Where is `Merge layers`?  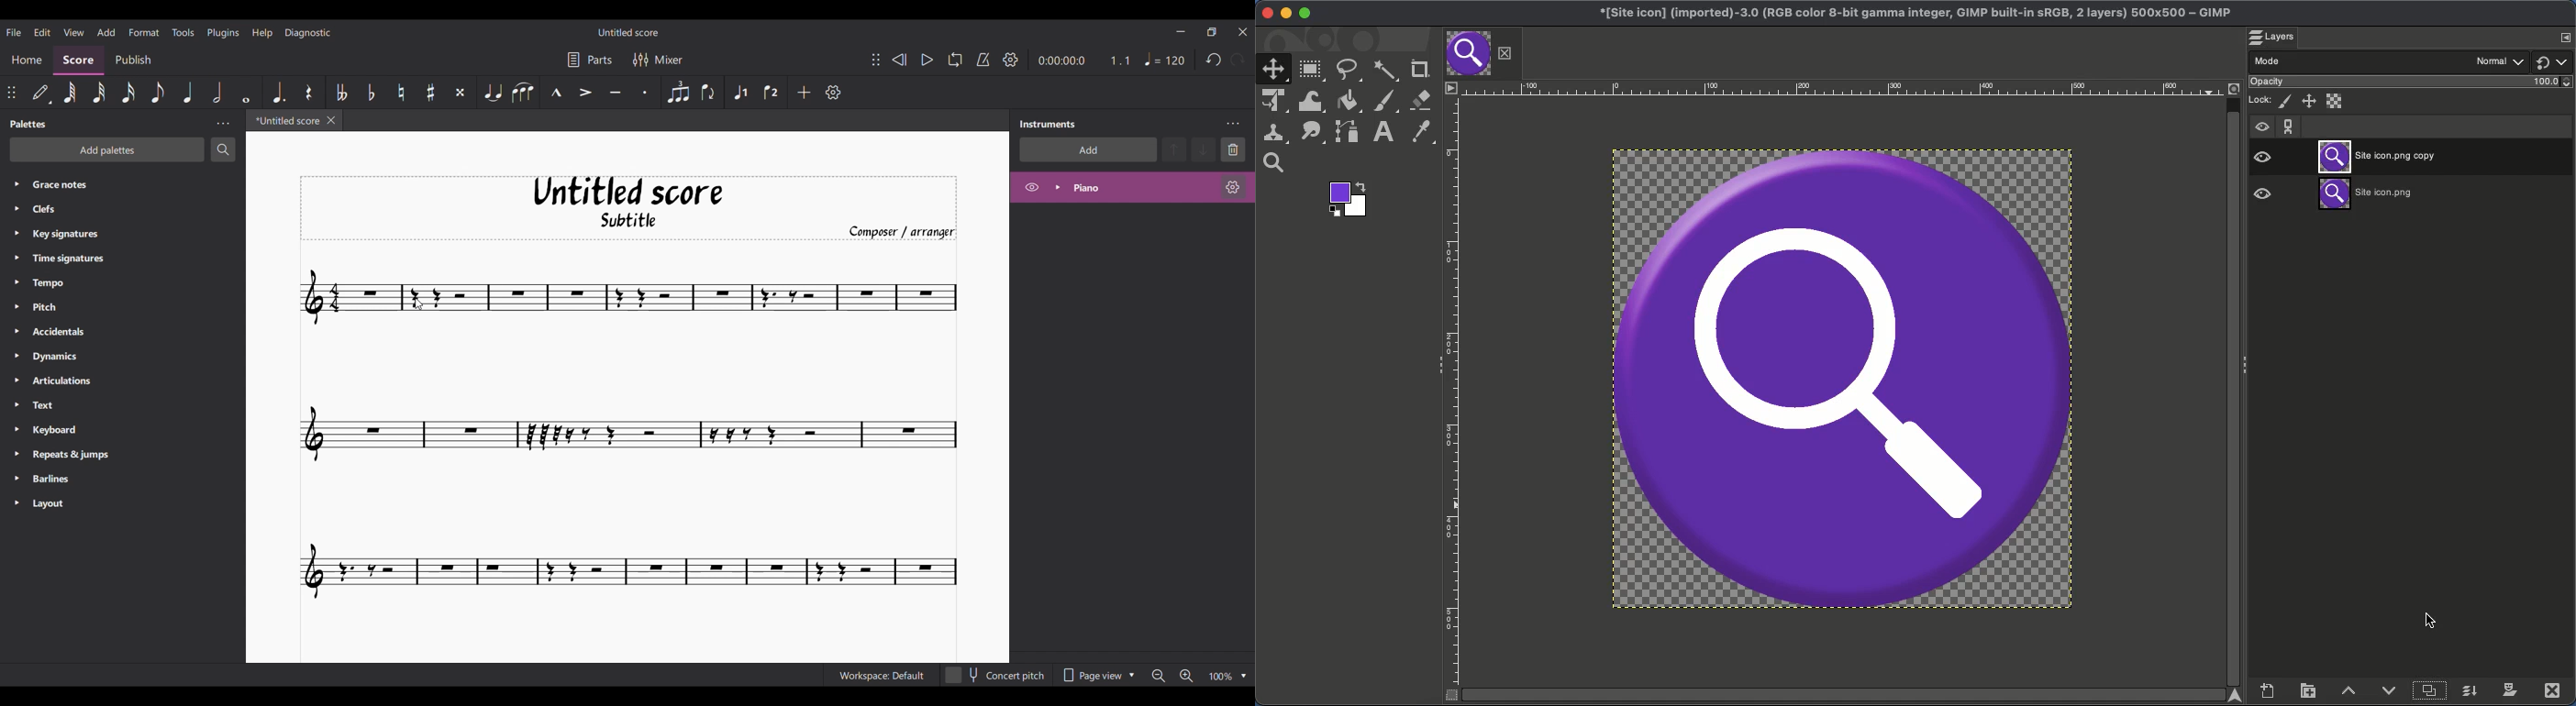
Merge layers is located at coordinates (2468, 689).